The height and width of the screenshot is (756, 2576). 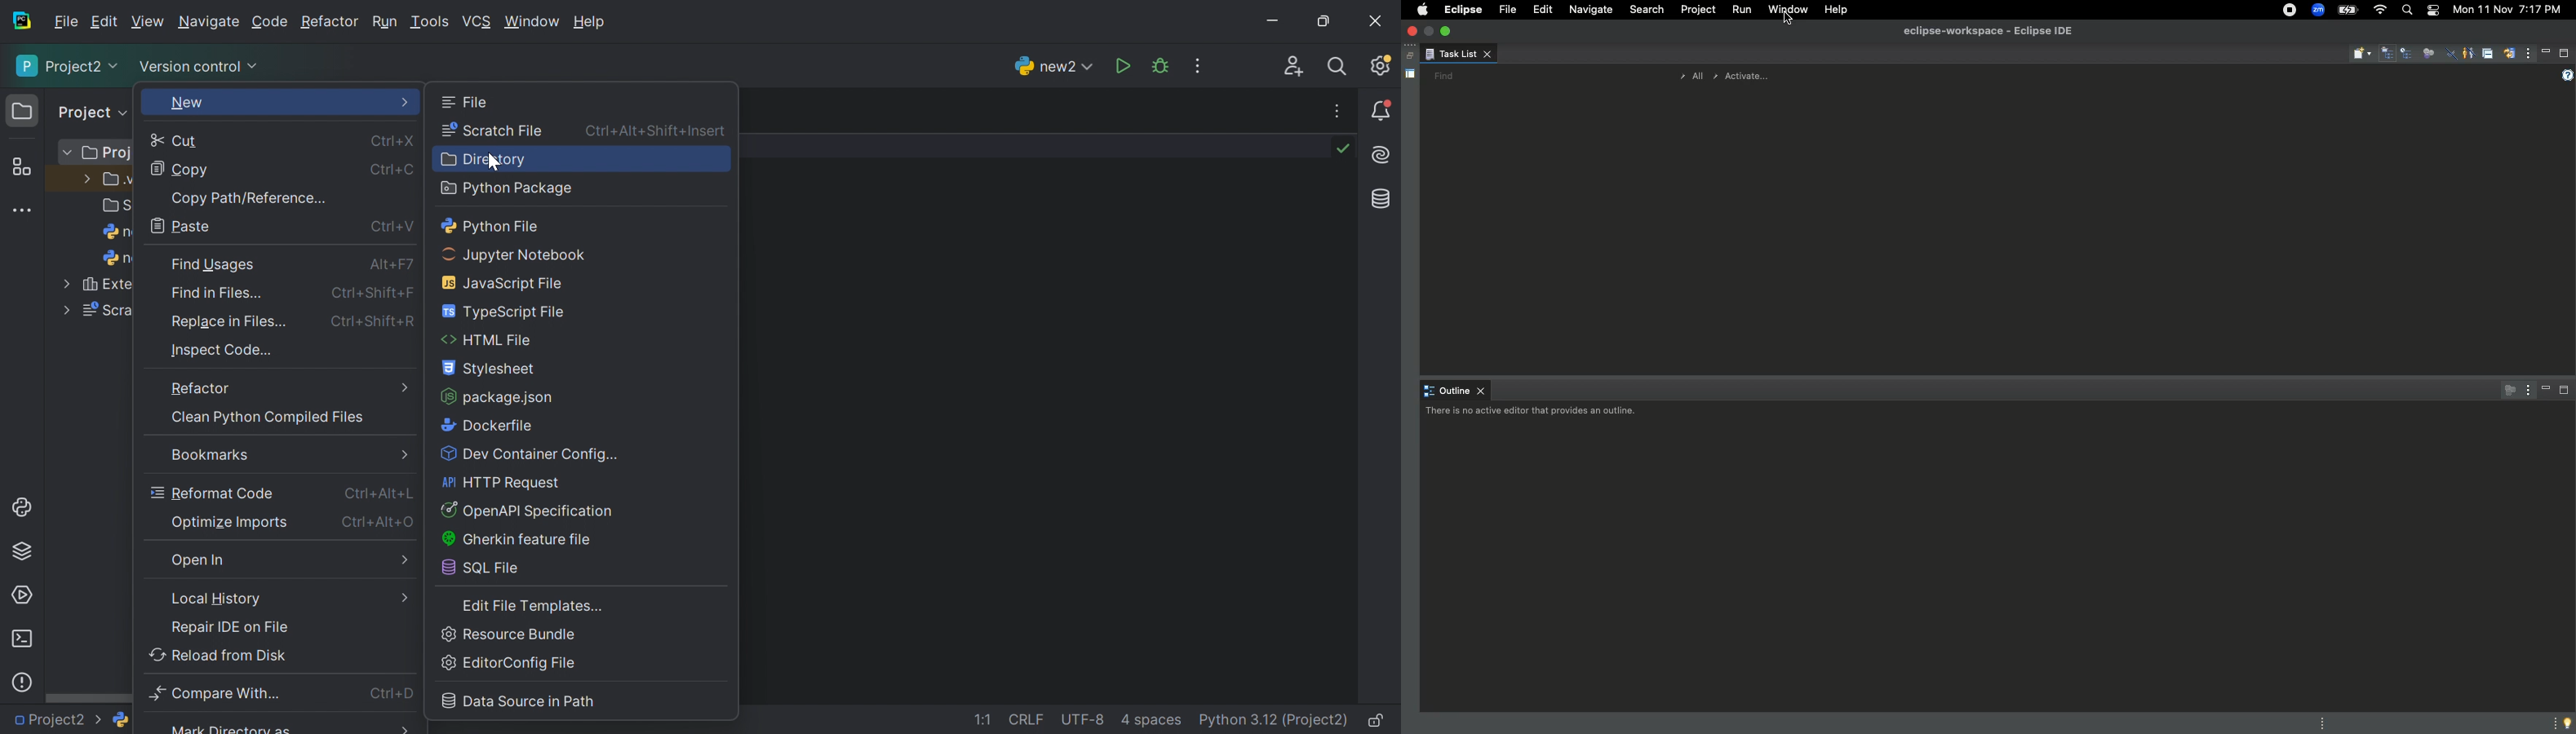 What do you see at coordinates (483, 159) in the screenshot?
I see `Directory` at bounding box center [483, 159].